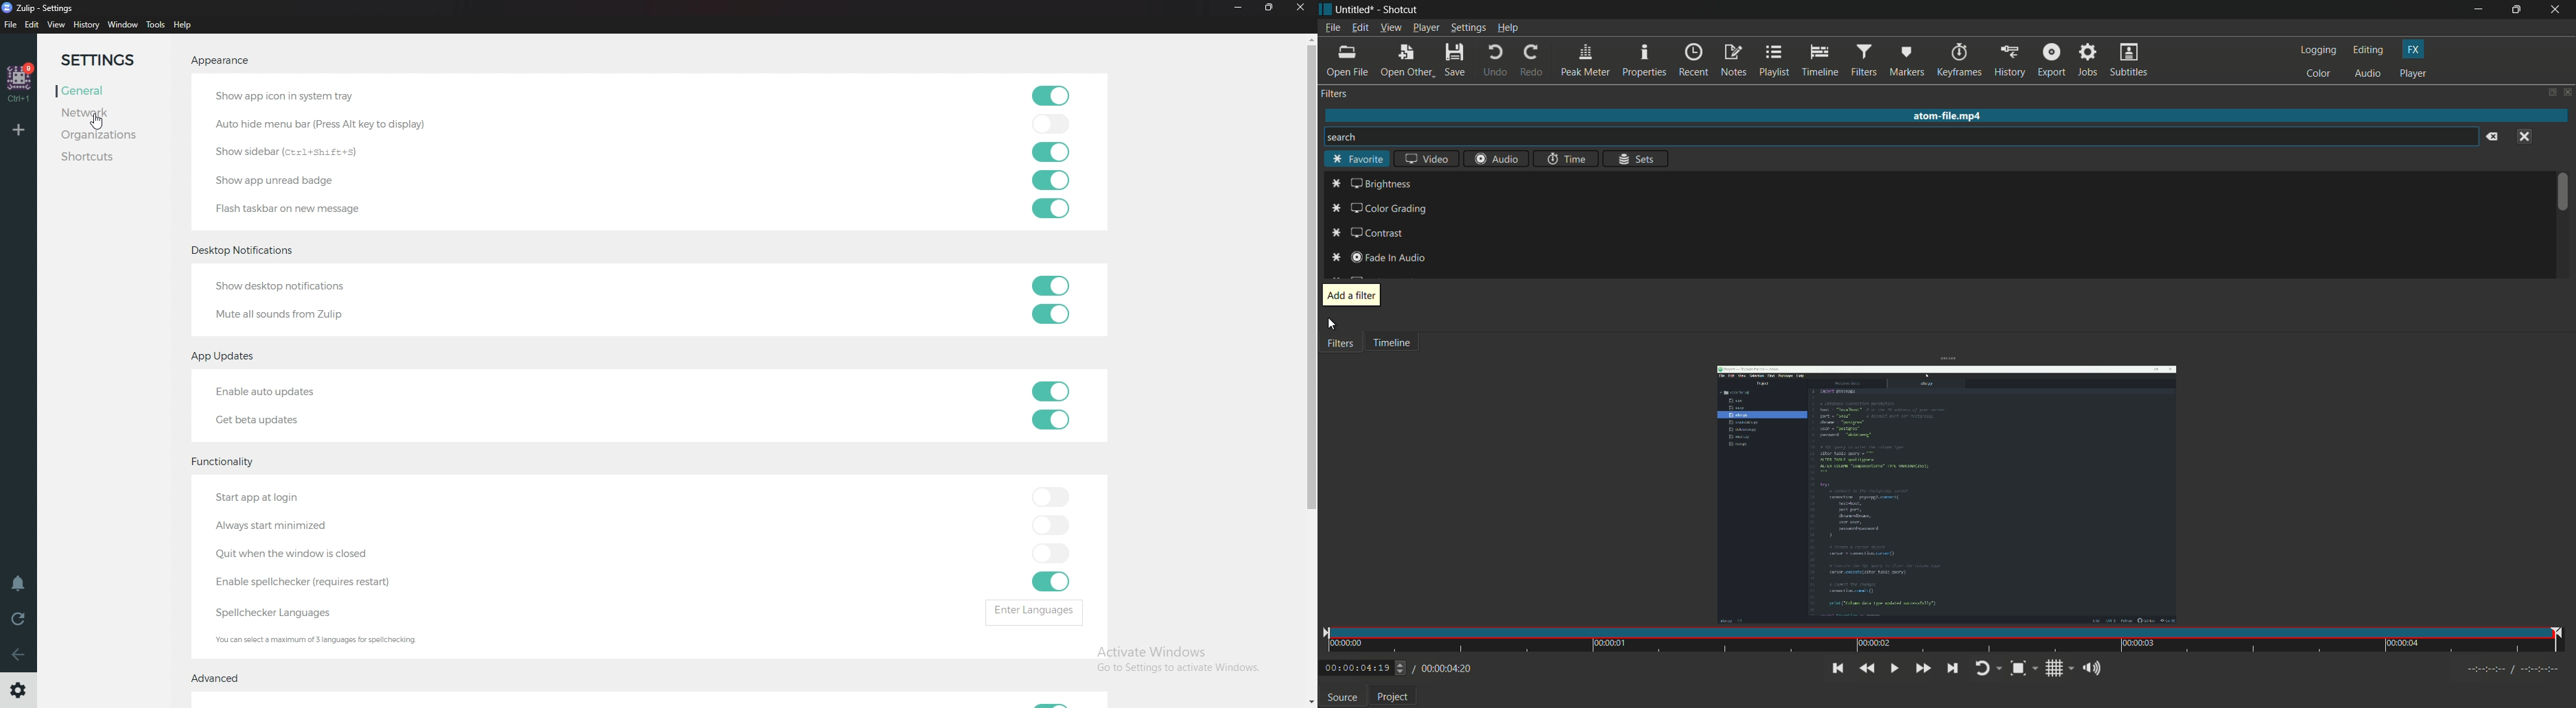 This screenshot has height=728, width=2576. What do you see at coordinates (1239, 7) in the screenshot?
I see `Minimize` at bounding box center [1239, 7].